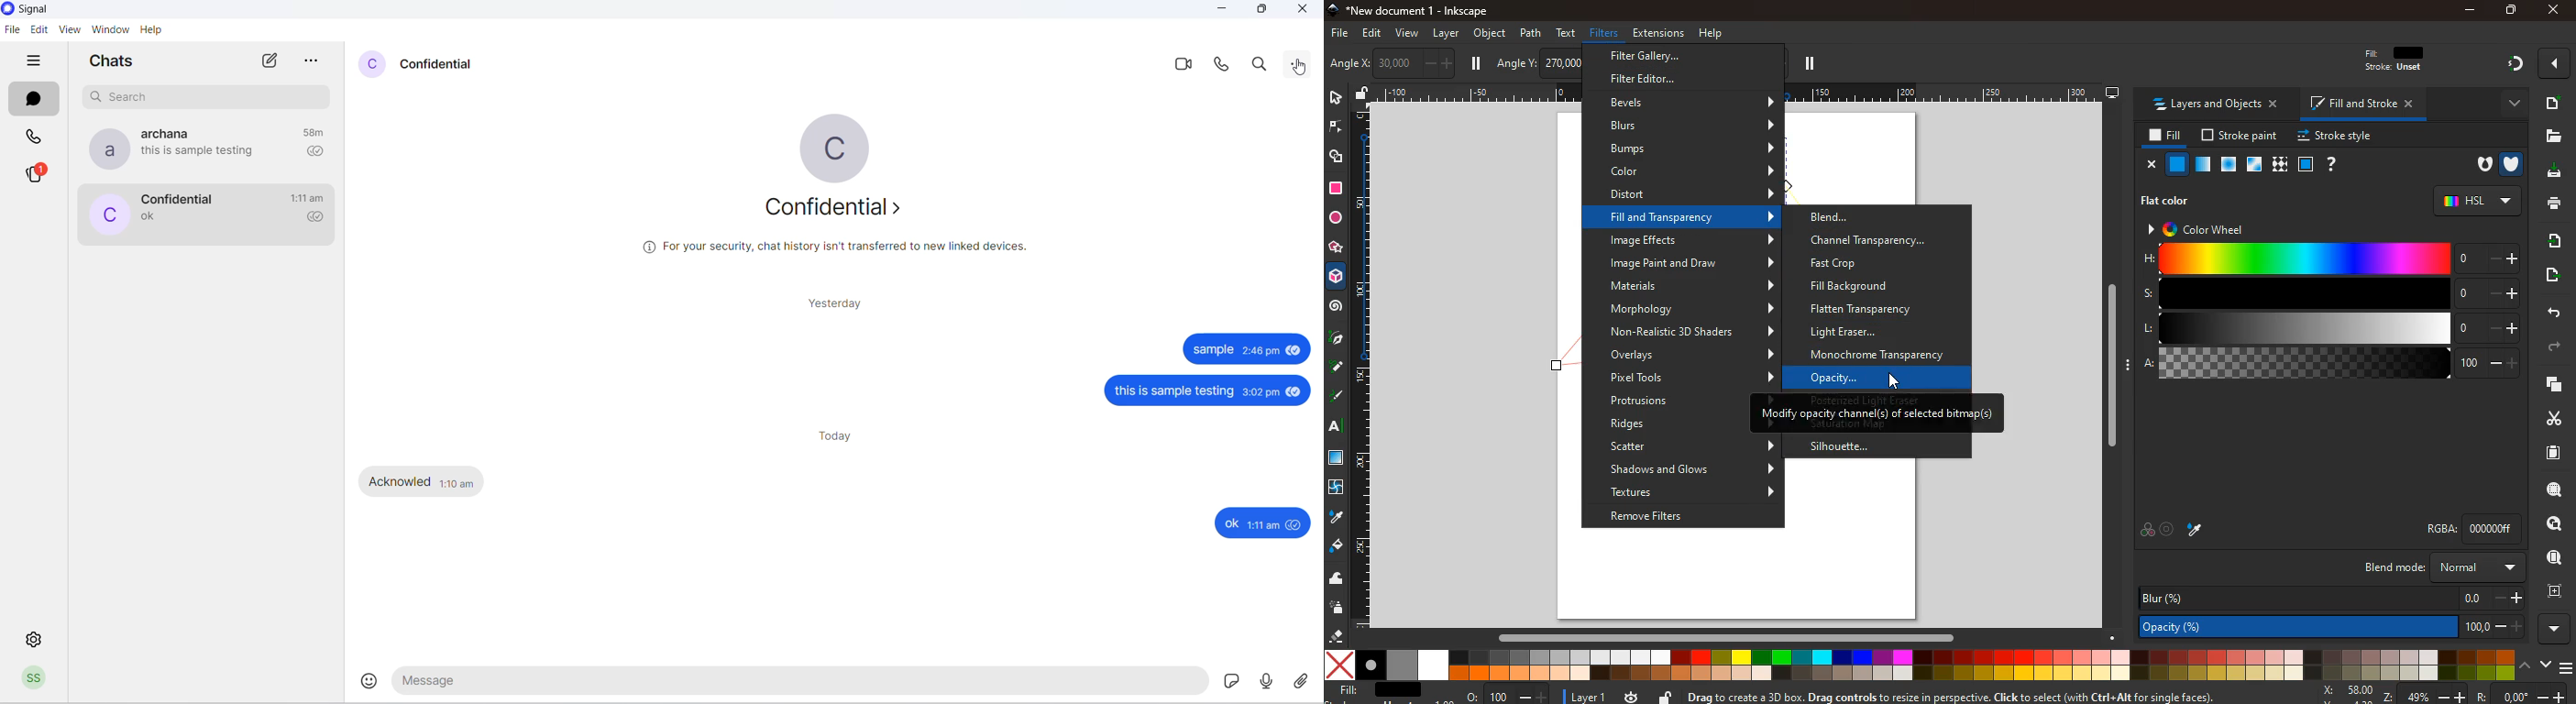 This screenshot has width=2576, height=728. Describe the element at coordinates (1691, 377) in the screenshot. I see `pixel tools` at that location.